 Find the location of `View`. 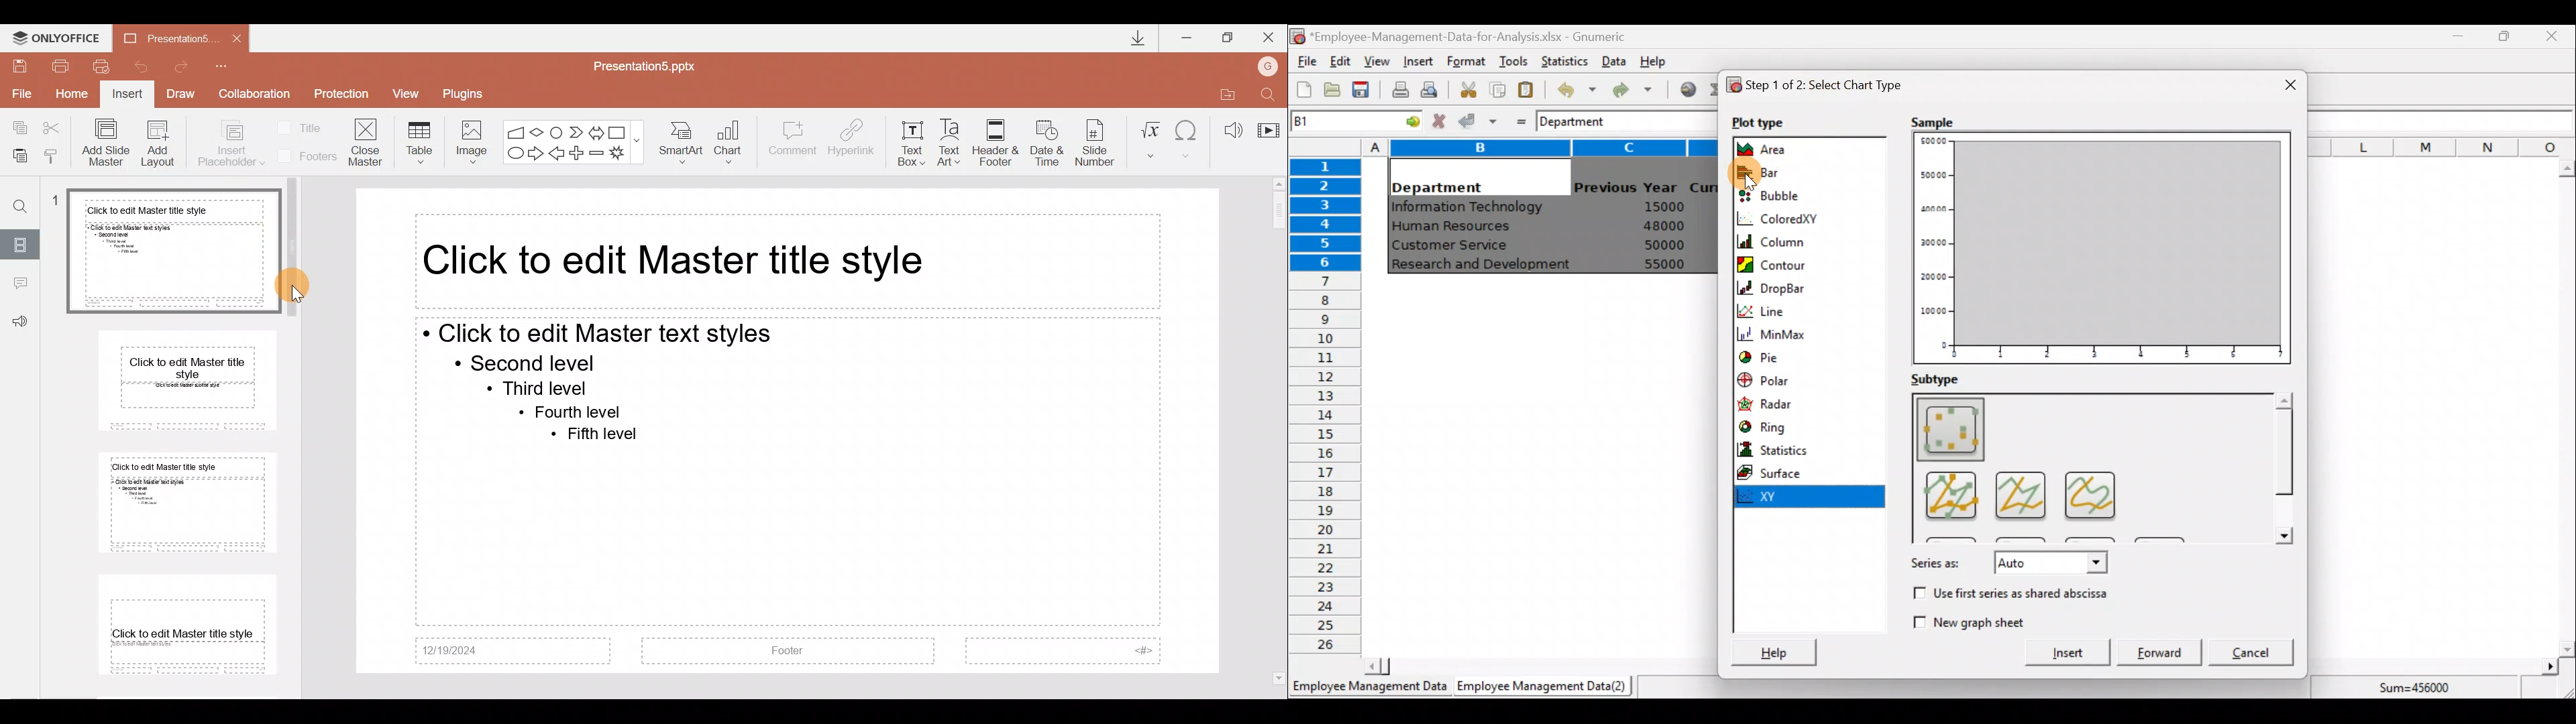

View is located at coordinates (411, 93).